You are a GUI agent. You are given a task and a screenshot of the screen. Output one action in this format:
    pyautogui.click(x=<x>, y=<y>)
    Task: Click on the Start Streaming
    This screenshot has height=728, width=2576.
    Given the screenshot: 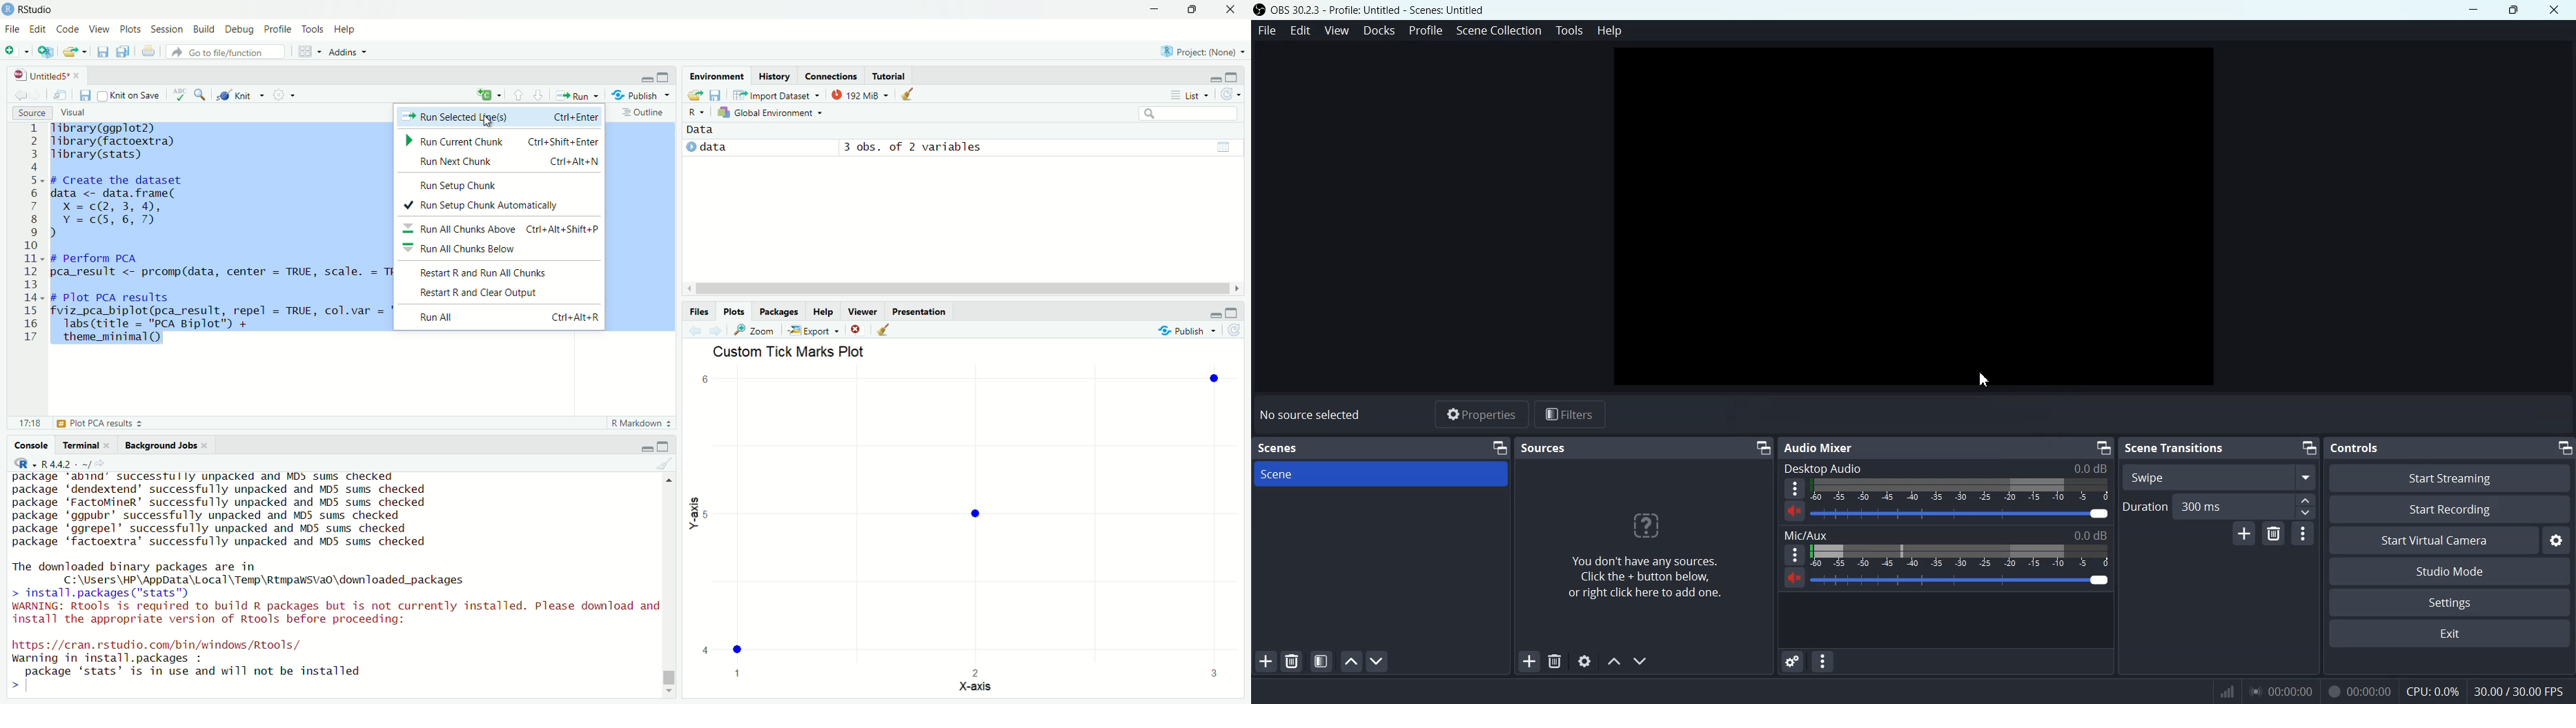 What is the action you would take?
    pyautogui.click(x=2448, y=478)
    